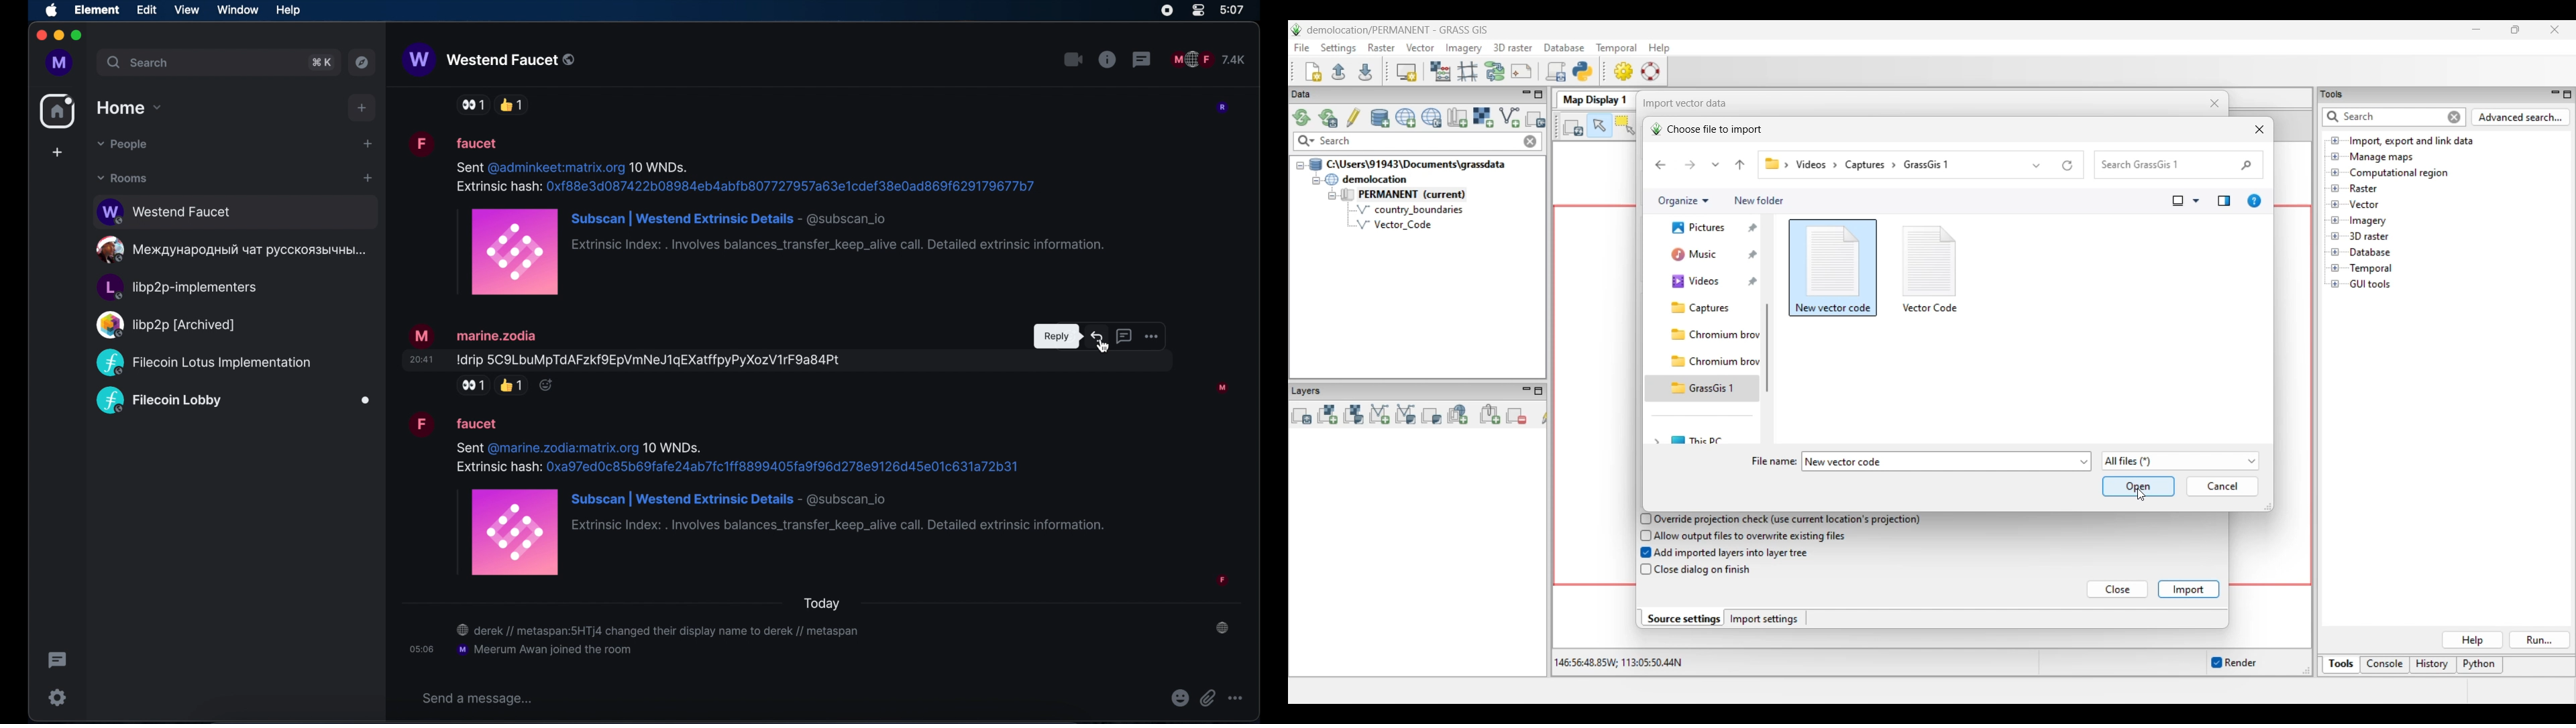 Image resolution: width=2576 pixels, height=728 pixels. Describe the element at coordinates (362, 107) in the screenshot. I see `add` at that location.